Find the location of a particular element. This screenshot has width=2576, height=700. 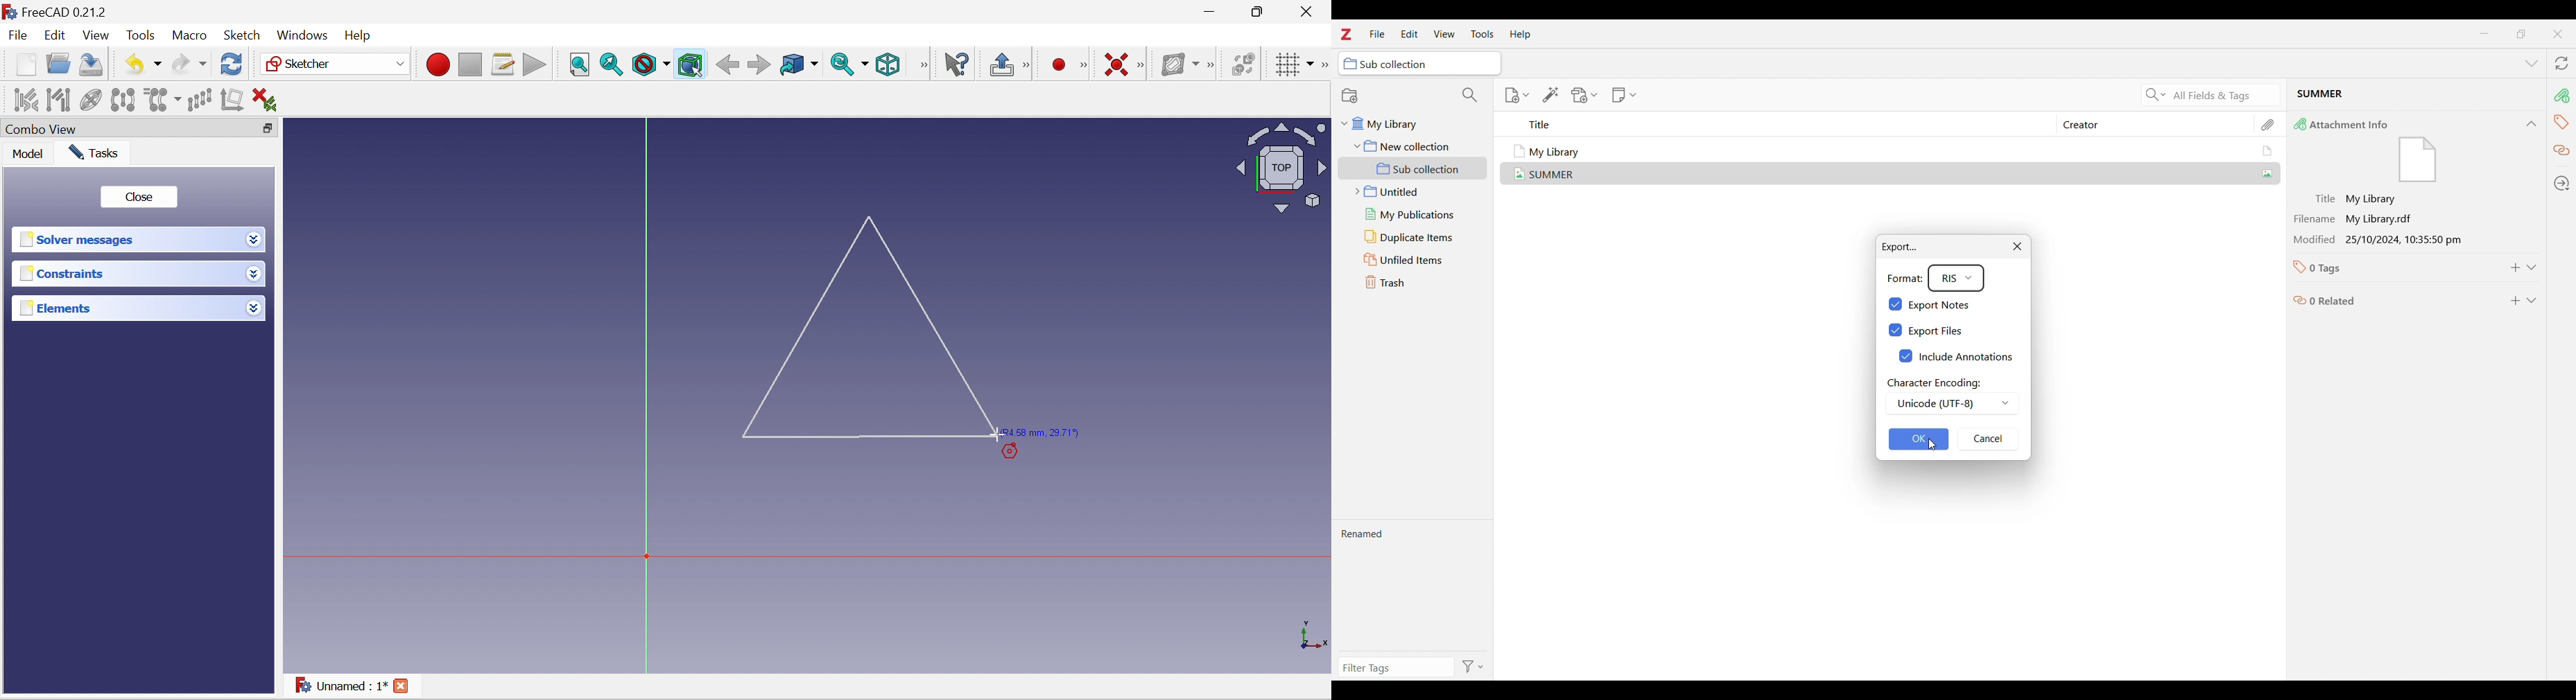

Tools is located at coordinates (139, 35).